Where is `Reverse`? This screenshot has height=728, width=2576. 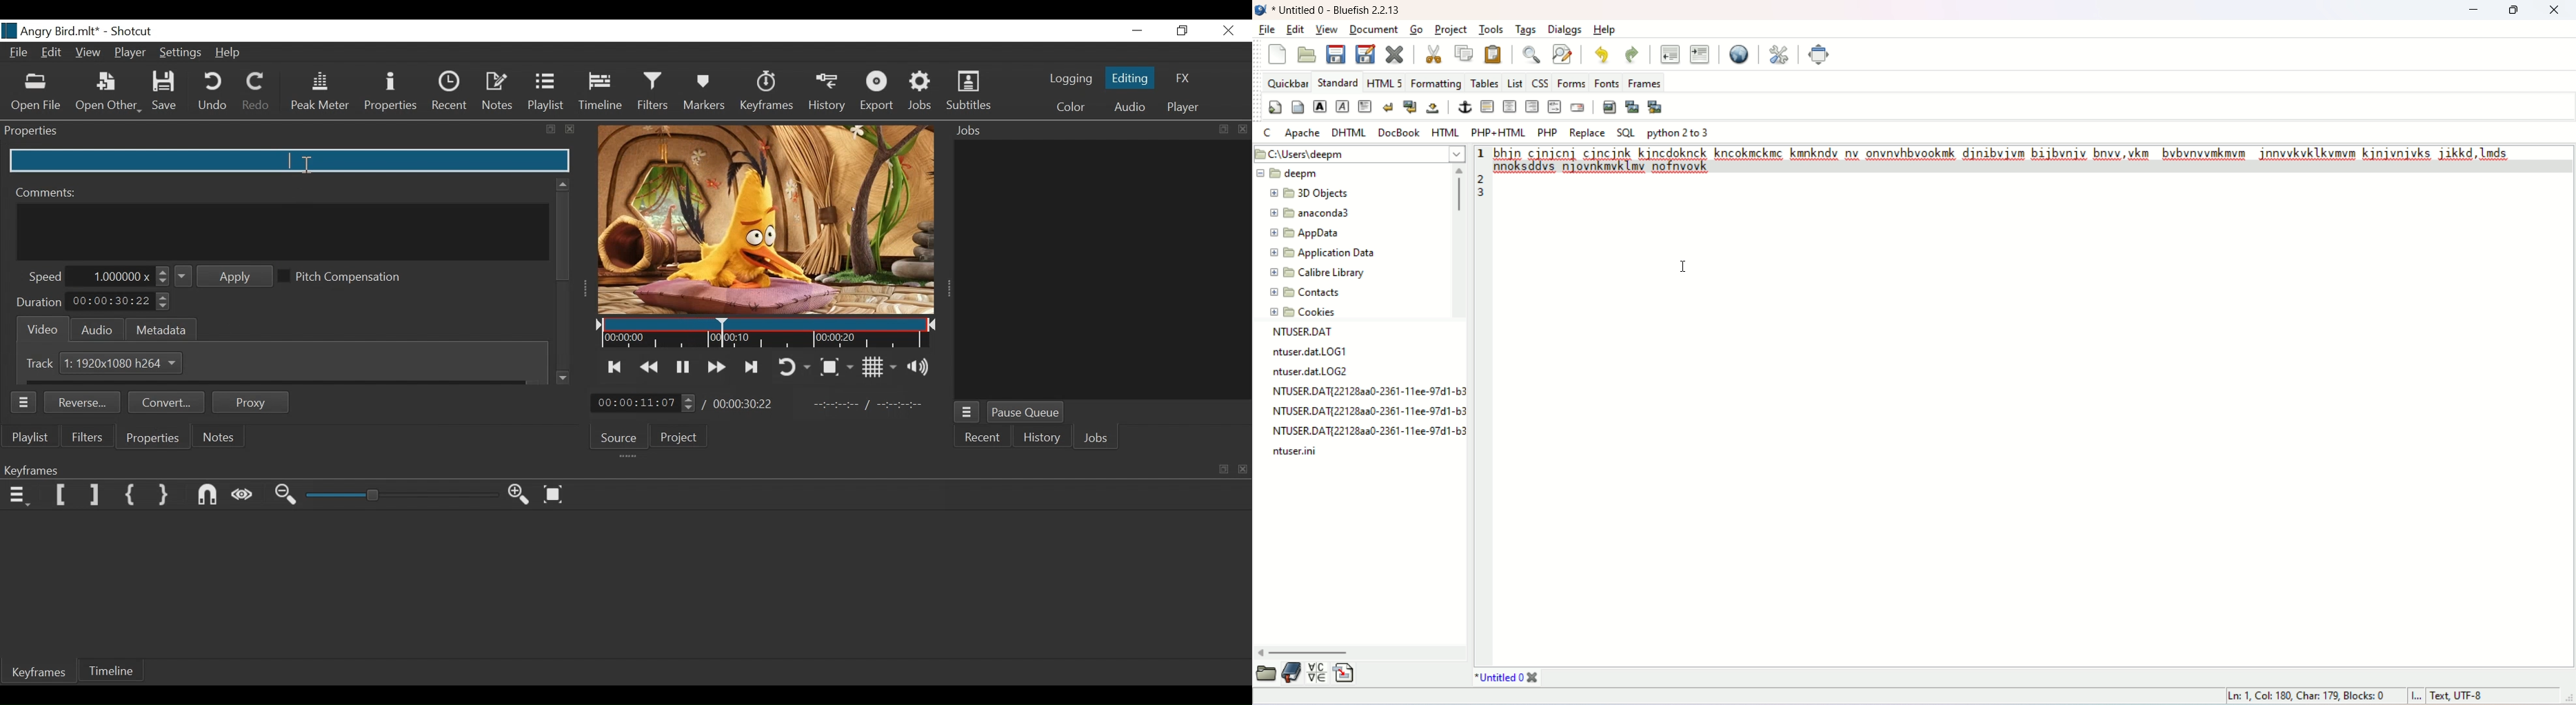 Reverse is located at coordinates (85, 403).